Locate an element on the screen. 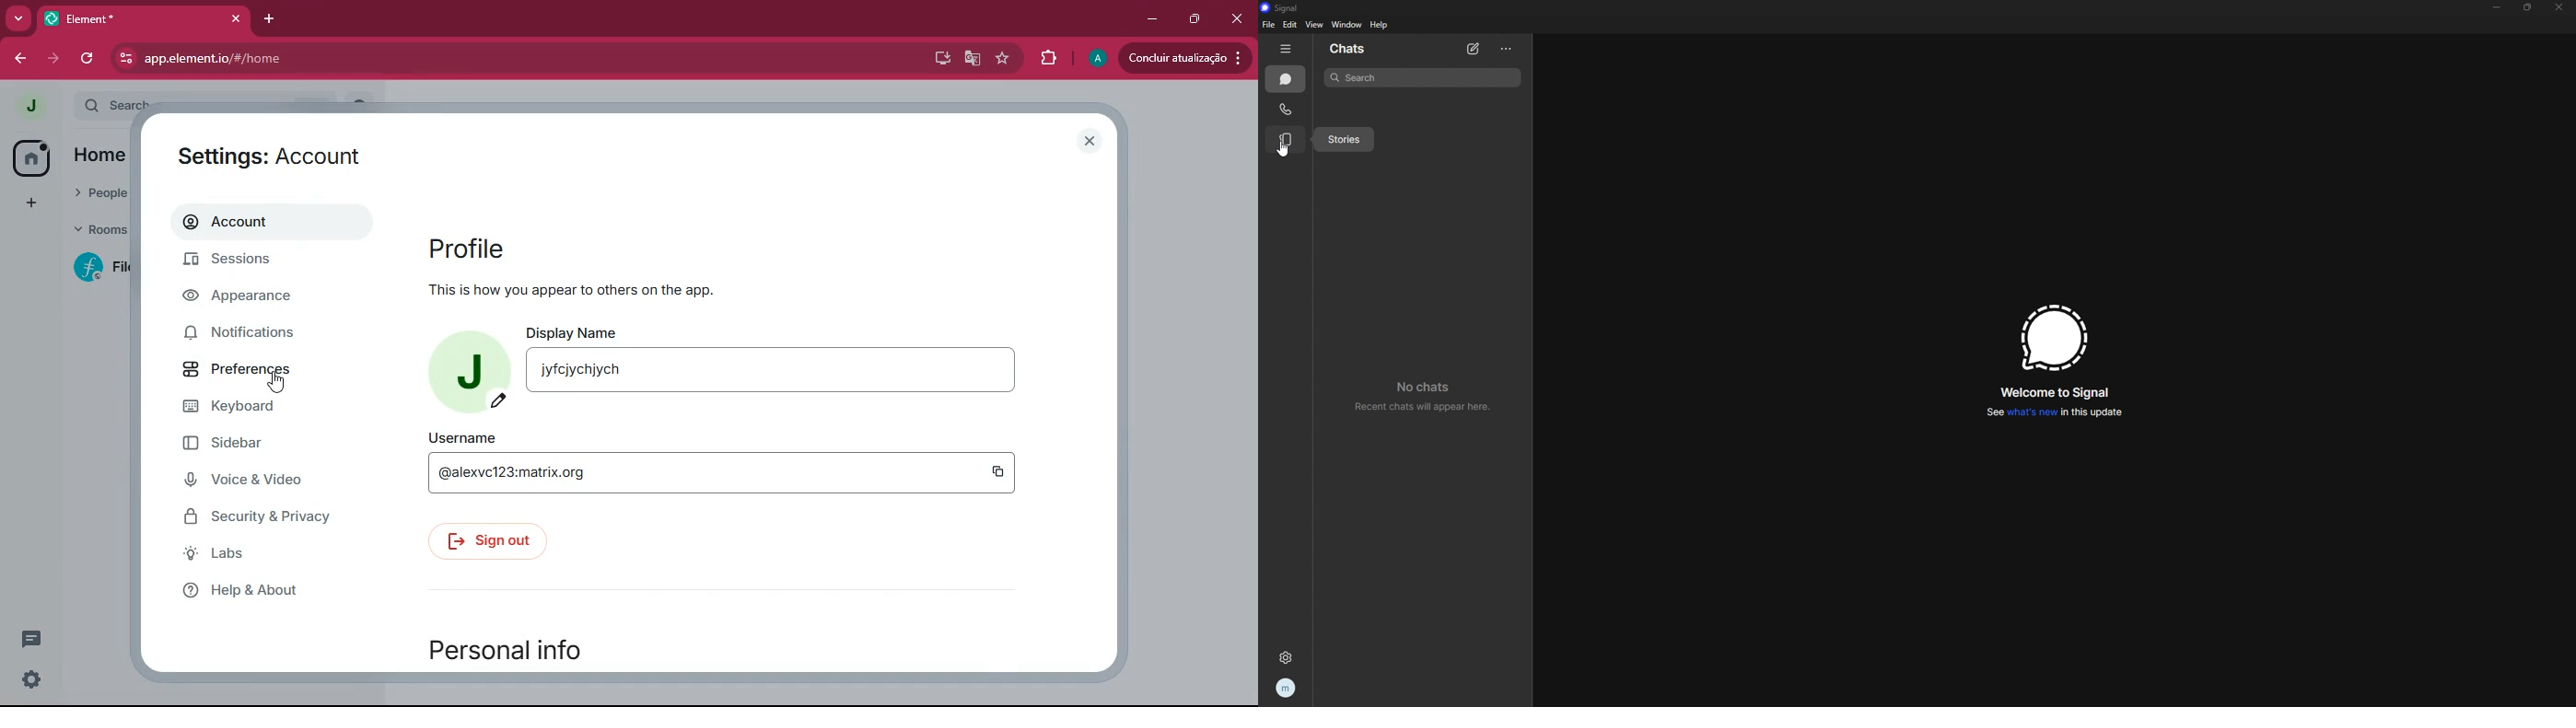 The image size is (2576, 728). stories is located at coordinates (1343, 139).